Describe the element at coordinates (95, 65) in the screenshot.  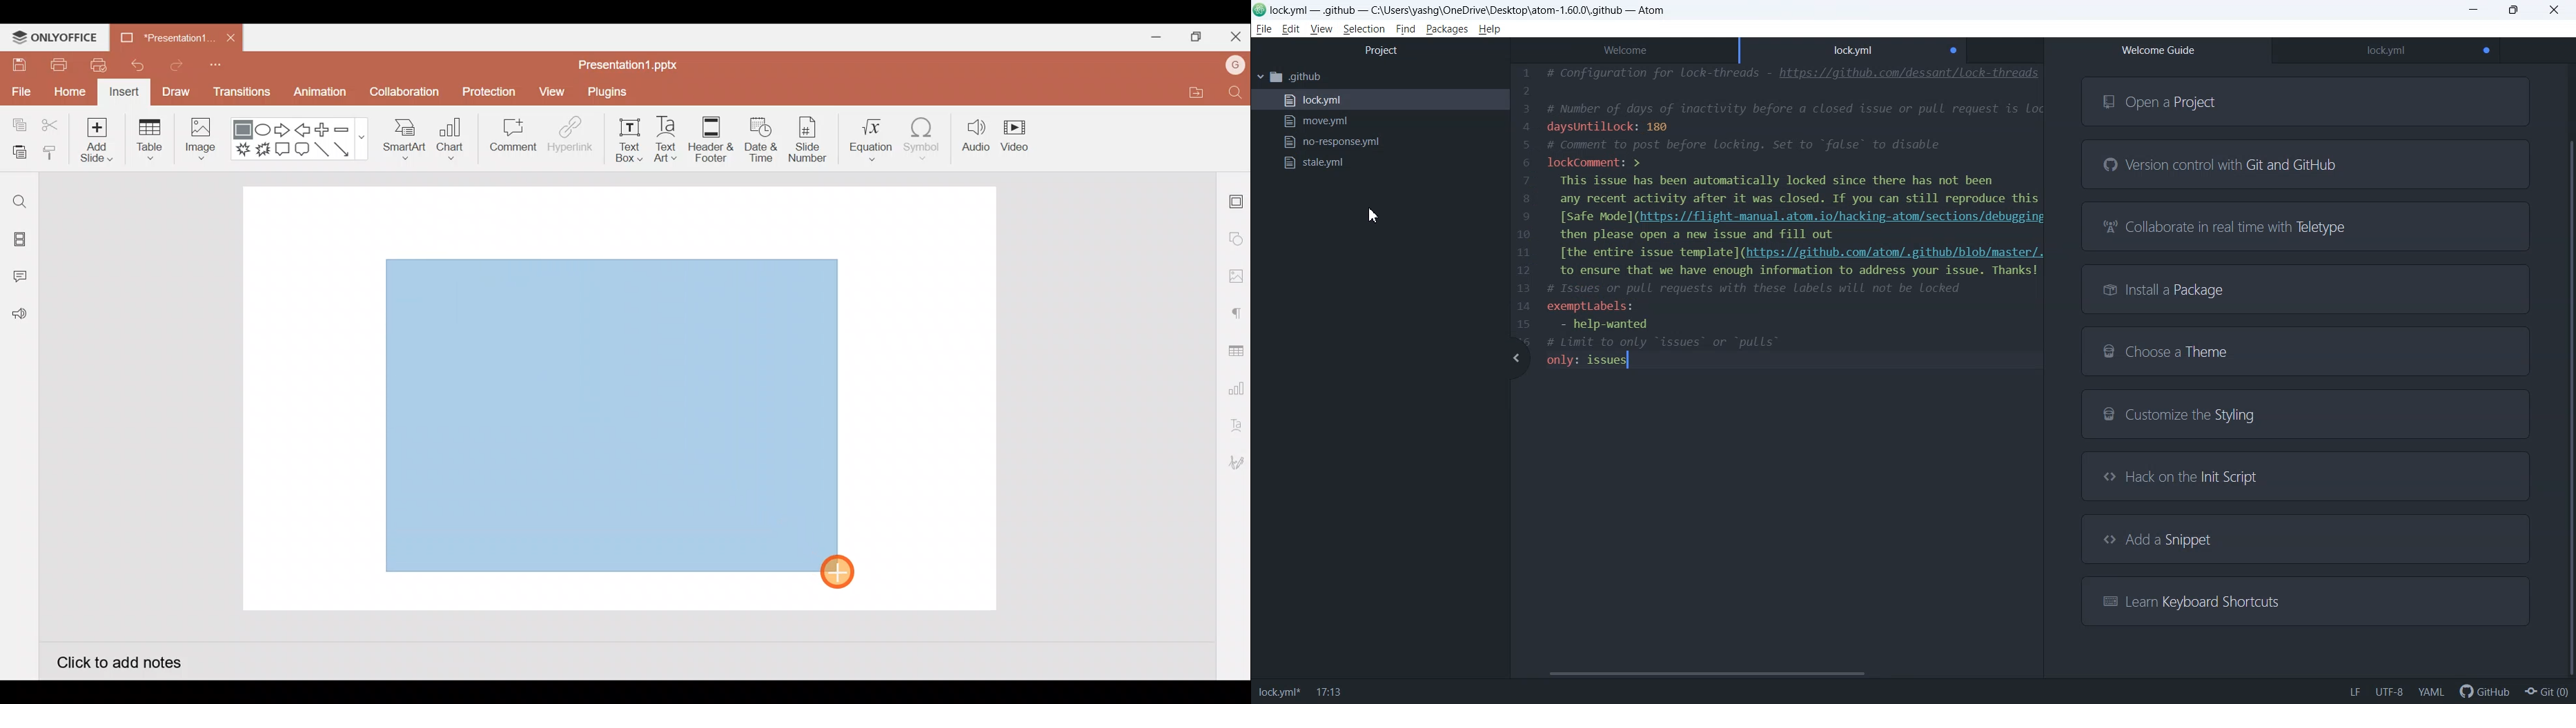
I see `Quick print` at that location.